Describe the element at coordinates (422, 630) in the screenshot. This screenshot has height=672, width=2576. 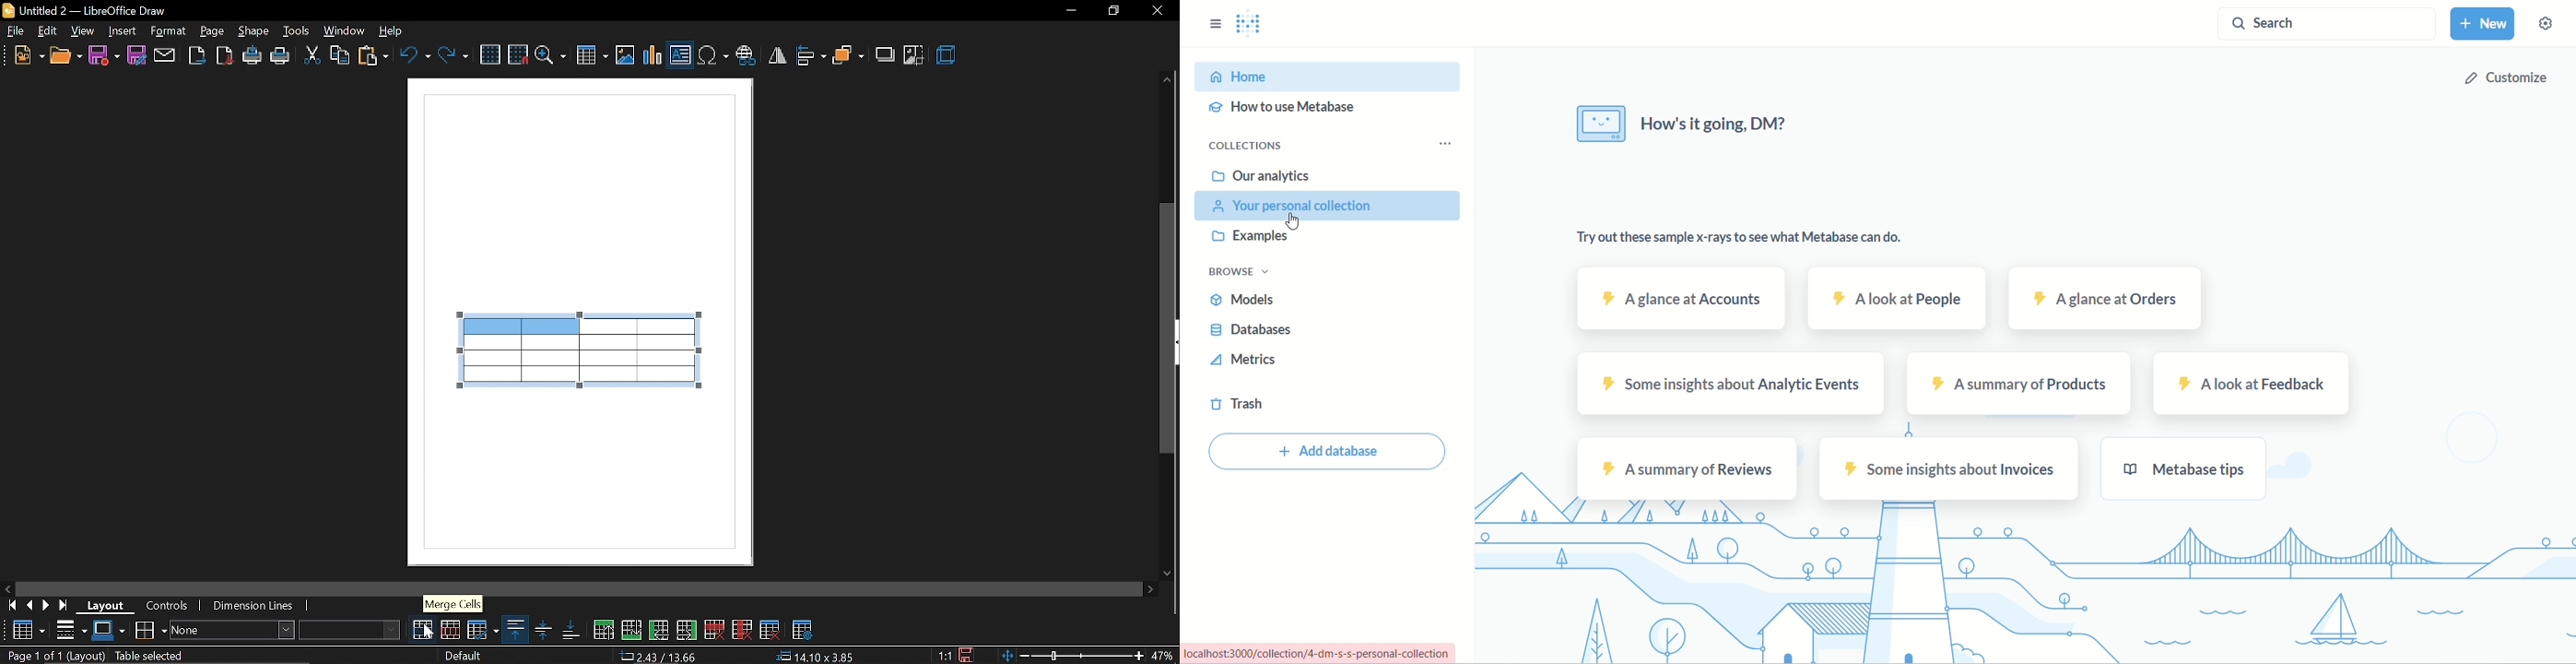
I see `merge cells` at that location.